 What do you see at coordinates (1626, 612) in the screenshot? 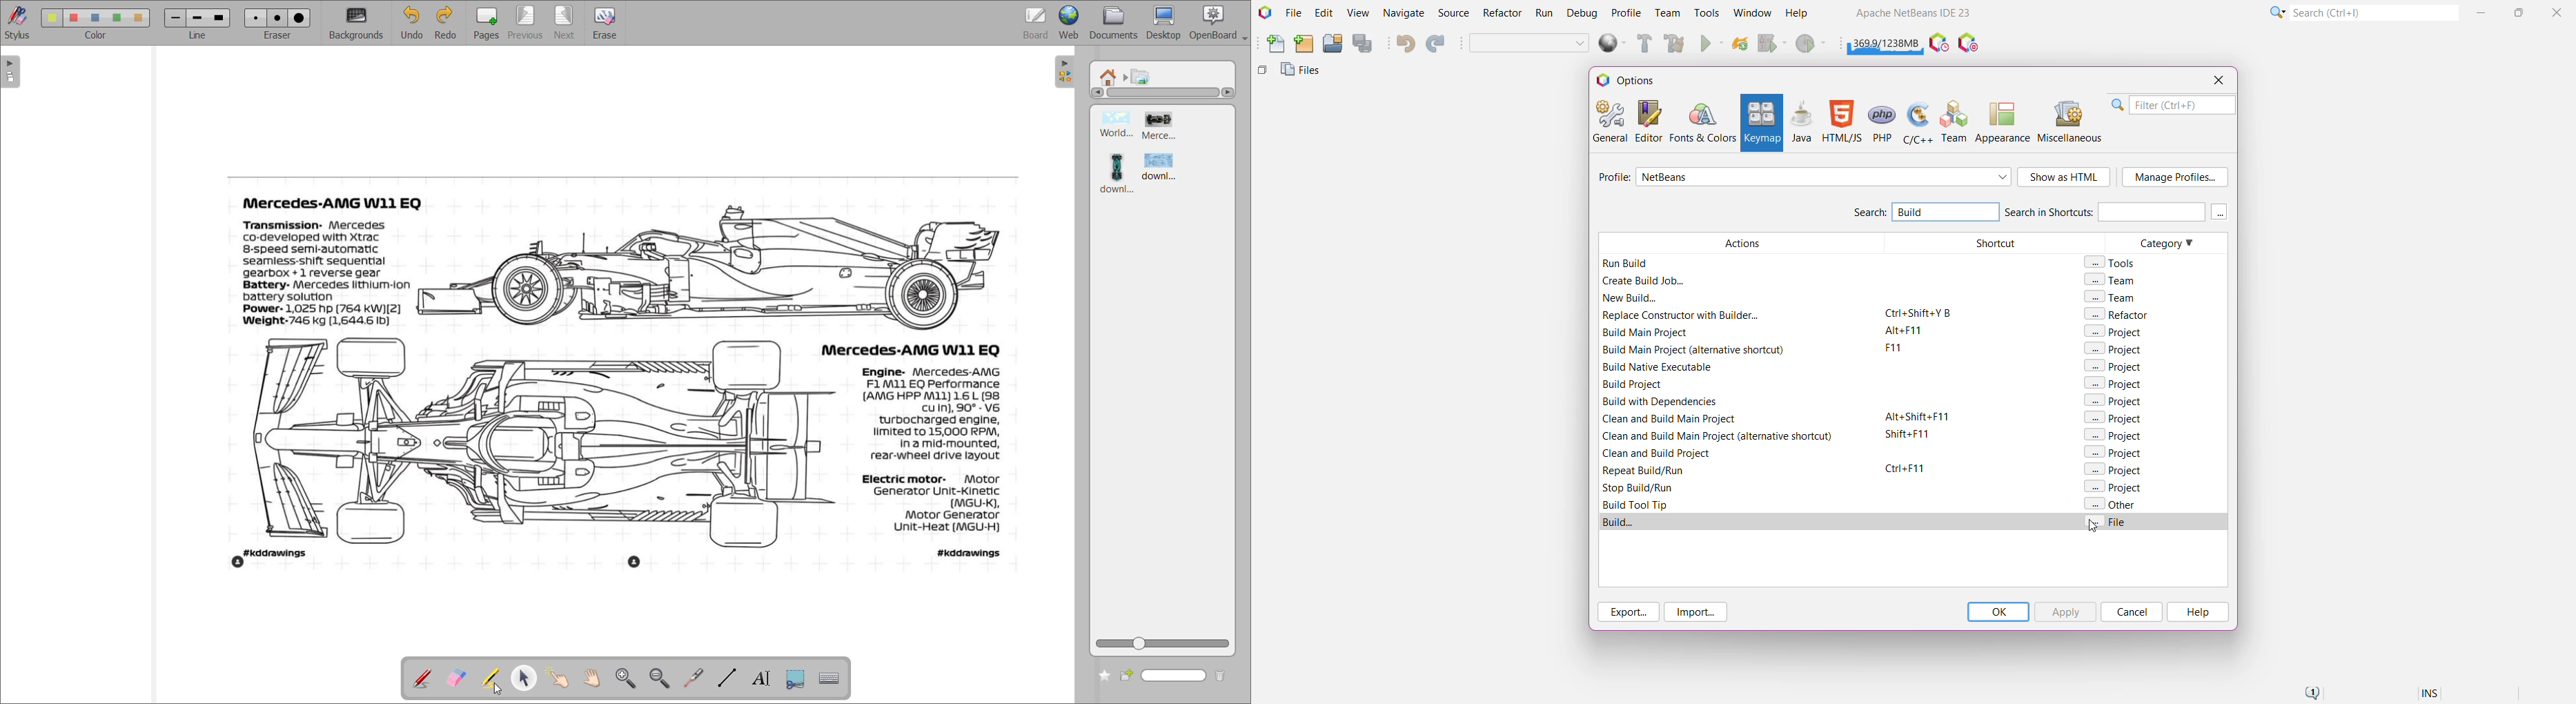
I see `Export` at bounding box center [1626, 612].